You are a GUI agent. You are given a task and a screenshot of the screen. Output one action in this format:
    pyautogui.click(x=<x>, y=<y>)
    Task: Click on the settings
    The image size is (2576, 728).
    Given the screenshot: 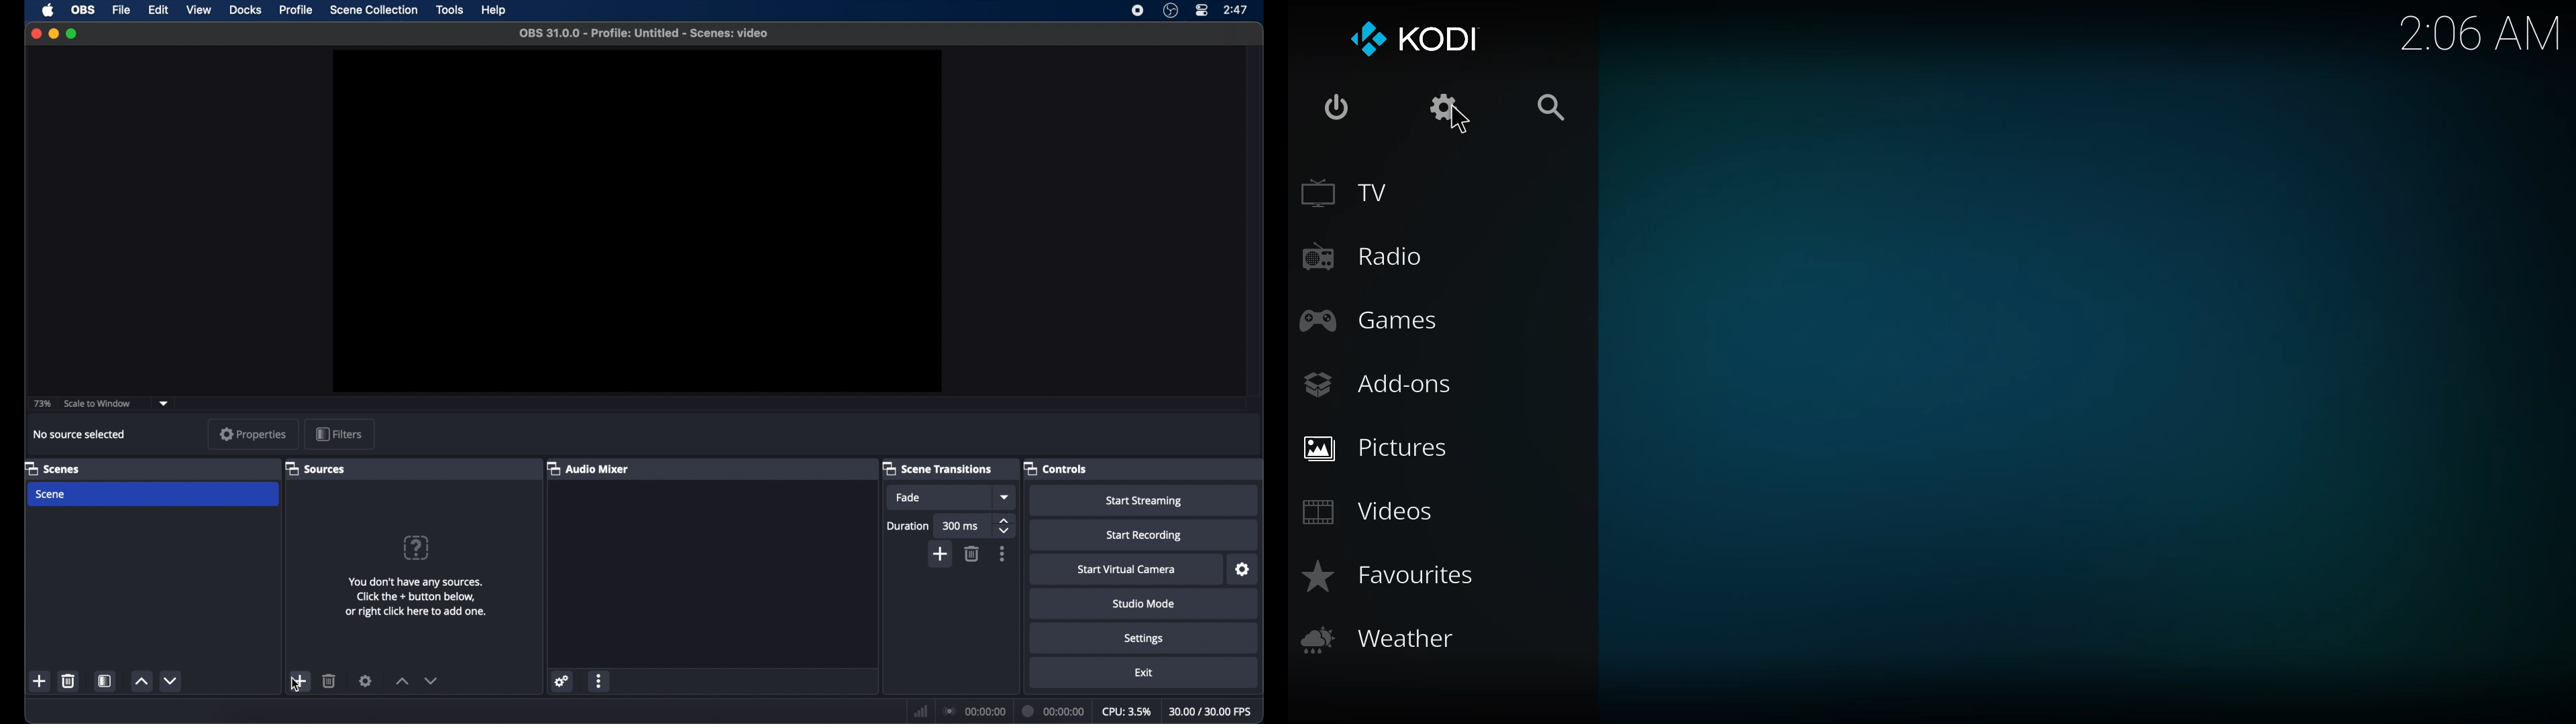 What is the action you would take?
    pyautogui.click(x=1242, y=570)
    